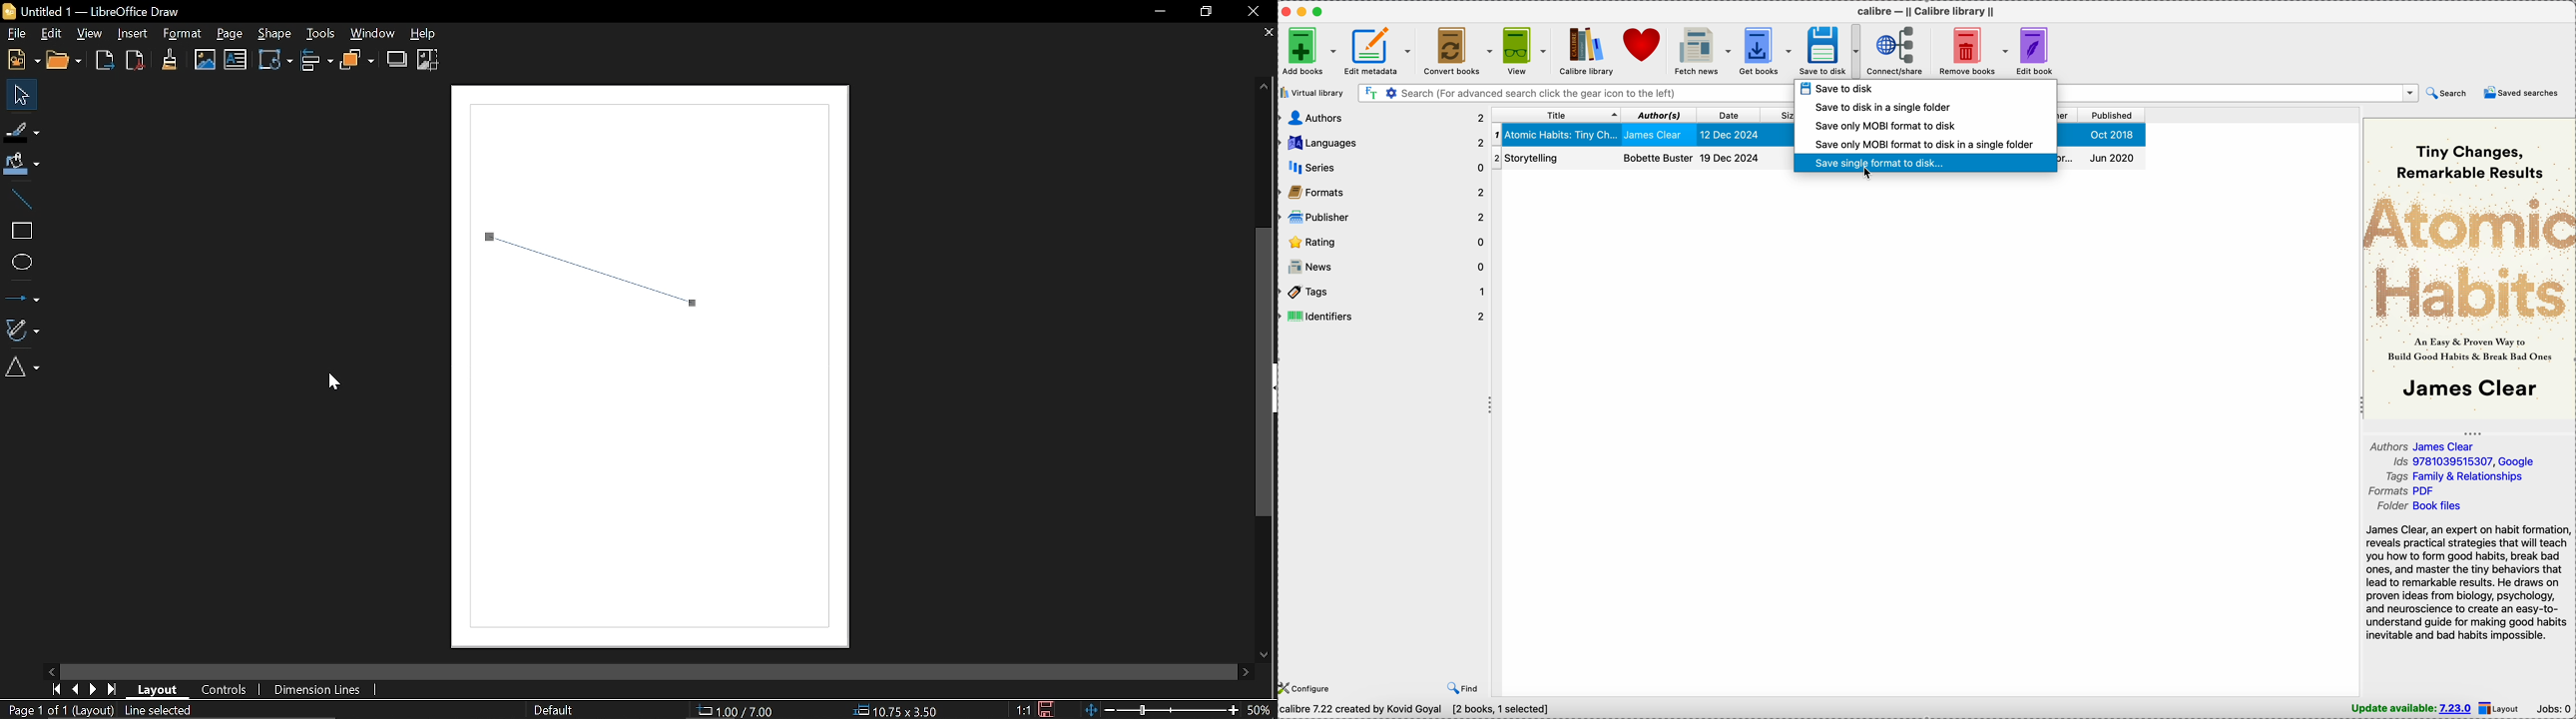 This screenshot has width=2576, height=728. What do you see at coordinates (1270, 88) in the screenshot?
I see `Move up` at bounding box center [1270, 88].